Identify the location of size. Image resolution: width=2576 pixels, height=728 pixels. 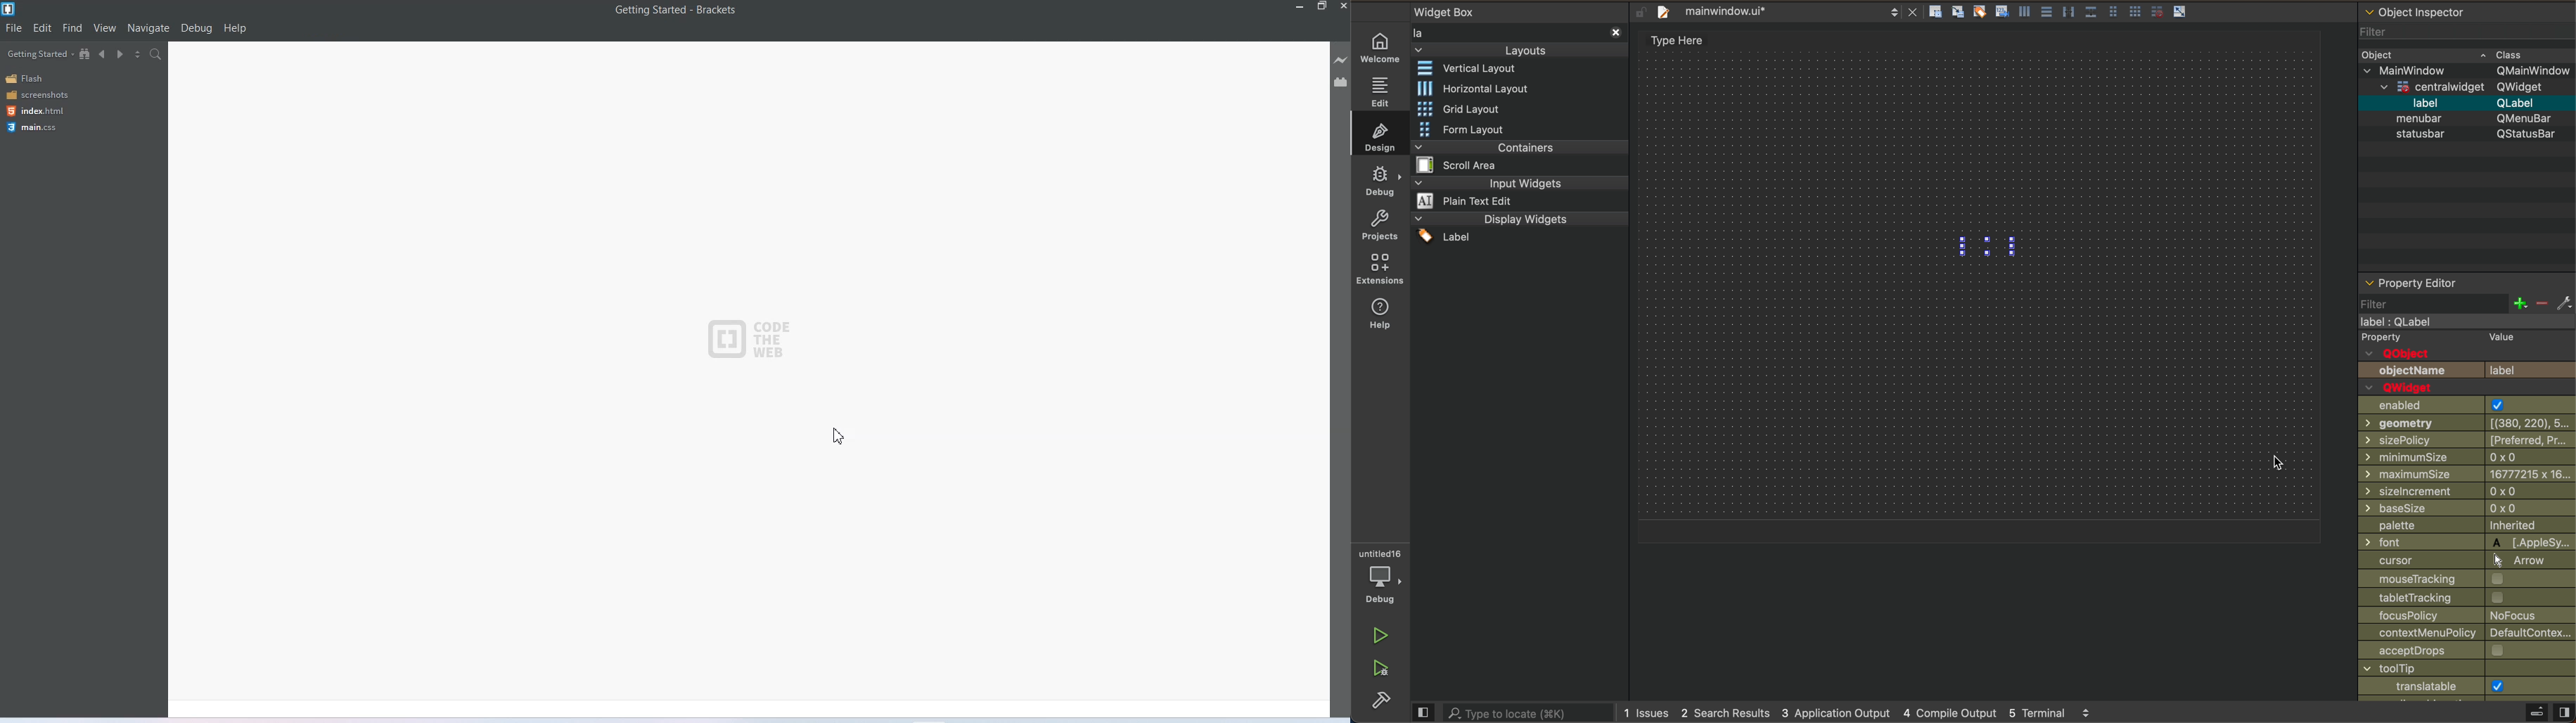
(2467, 492).